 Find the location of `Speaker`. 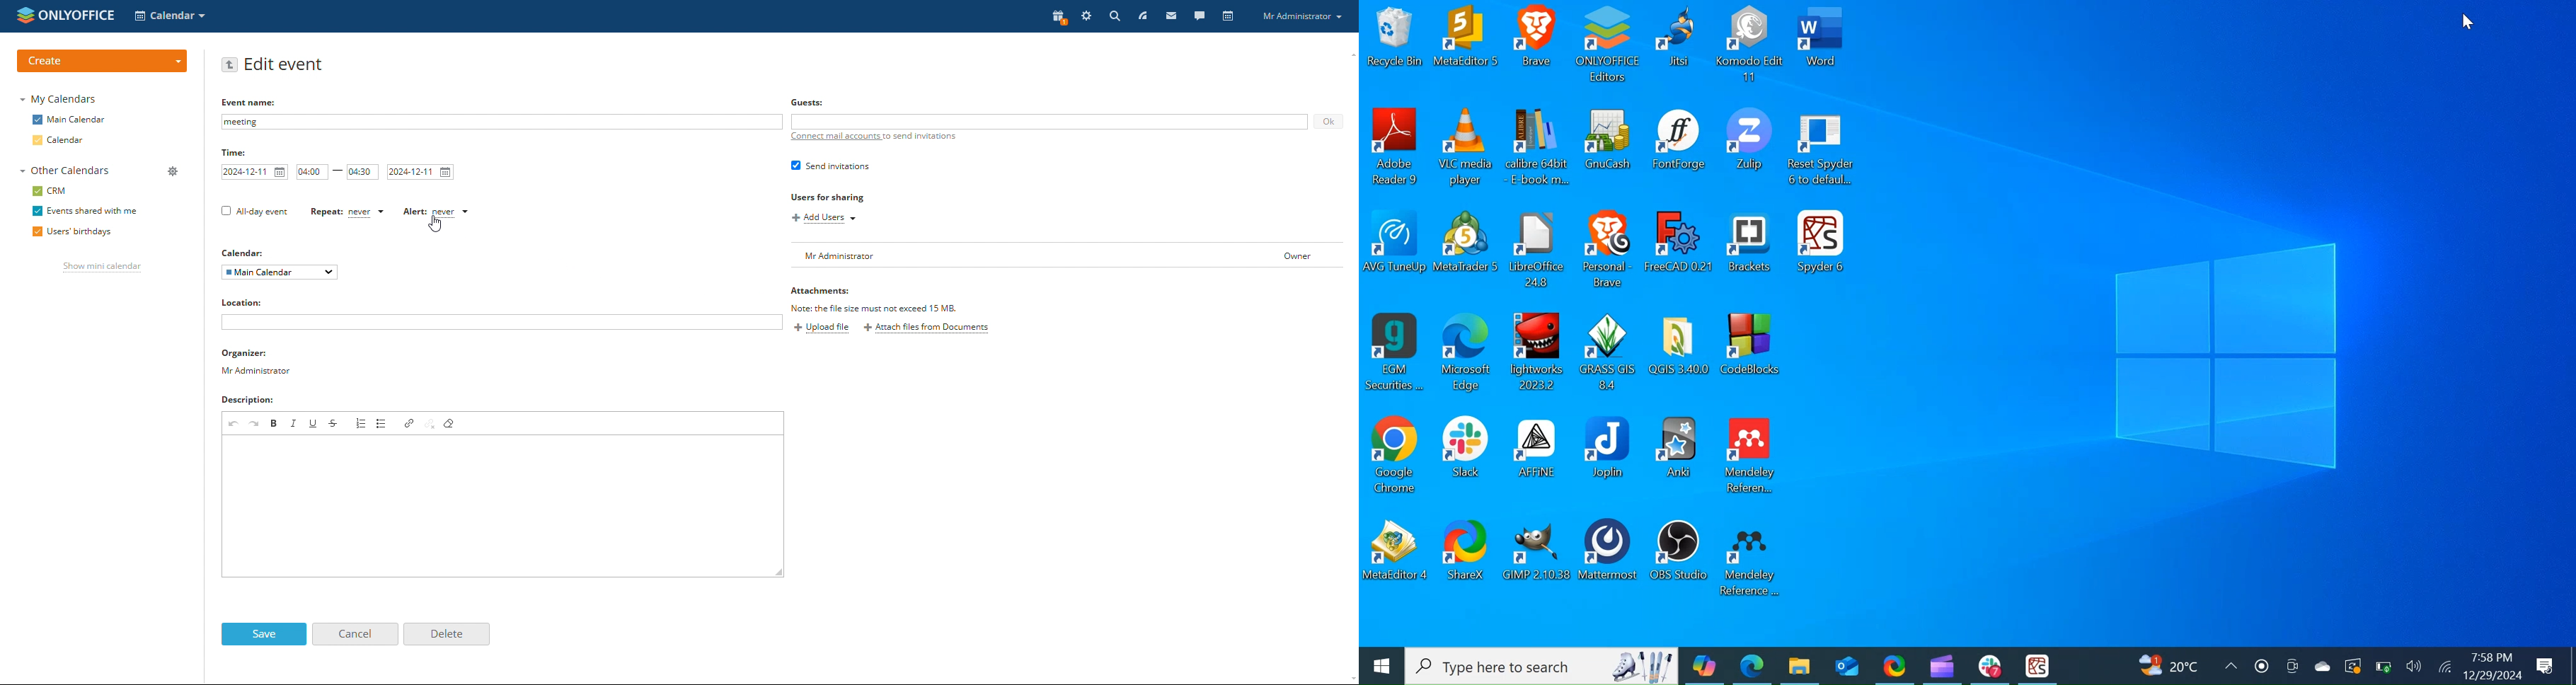

Speaker is located at coordinates (2416, 667).